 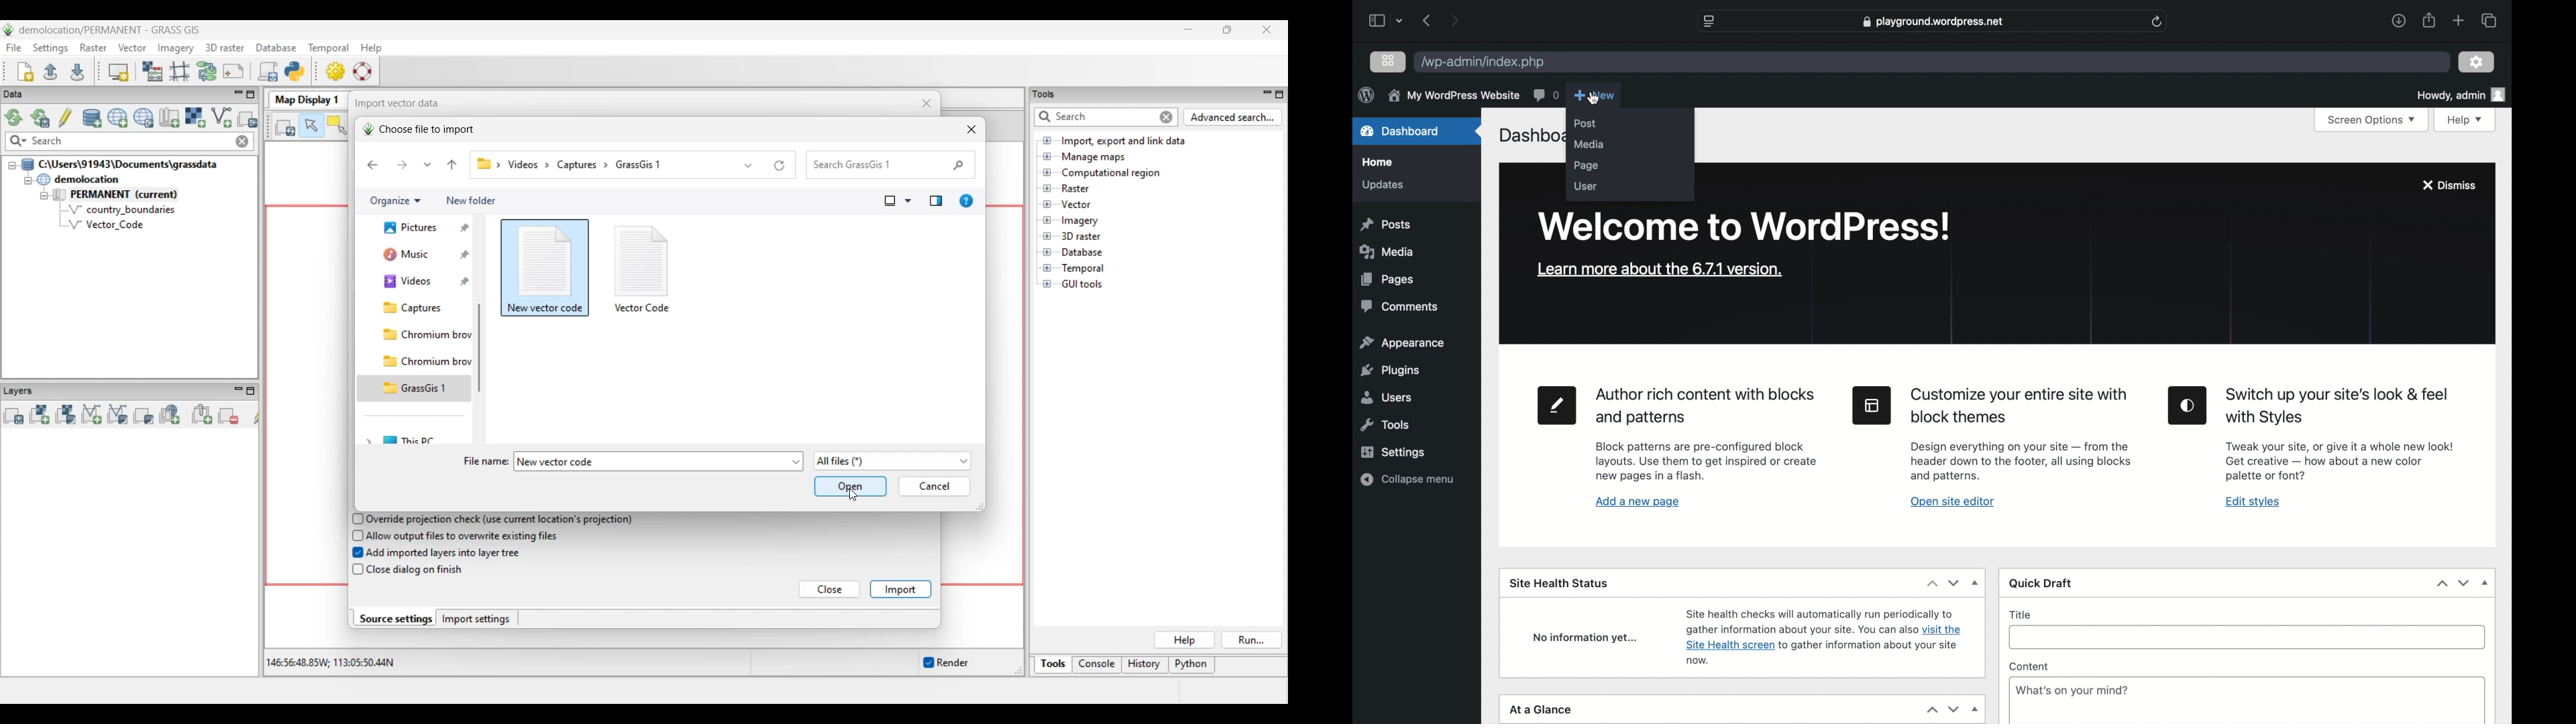 I want to click on share, so click(x=2430, y=21).